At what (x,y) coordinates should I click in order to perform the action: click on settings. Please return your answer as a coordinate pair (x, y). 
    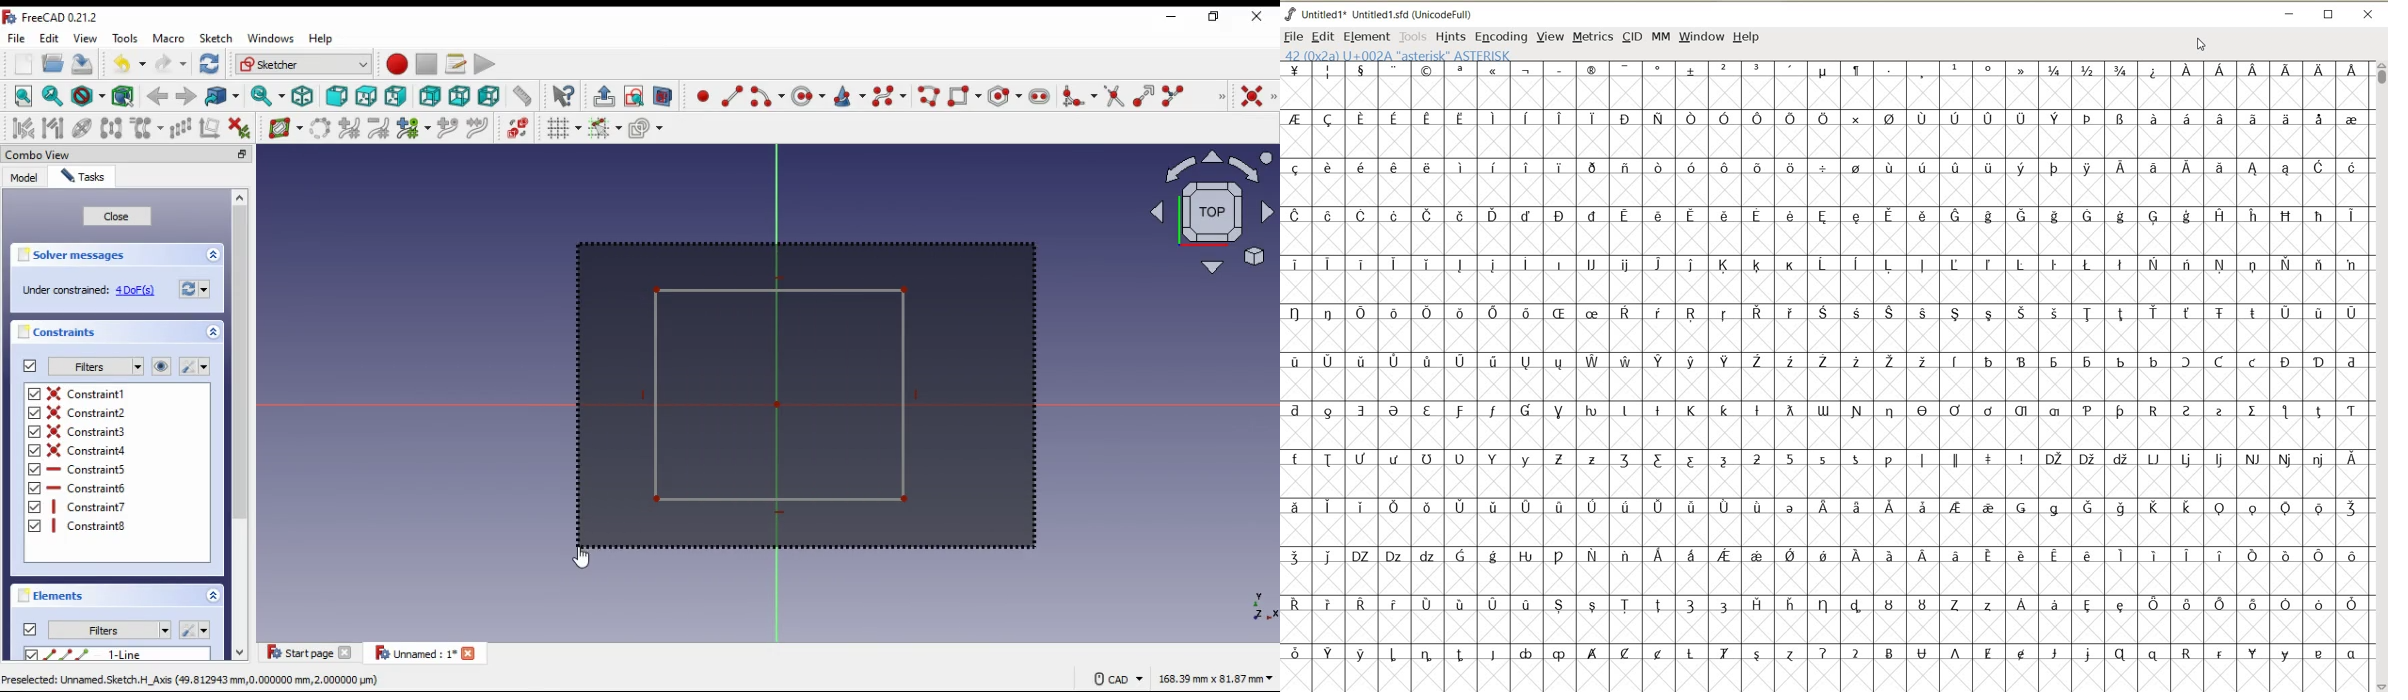
    Looking at the image, I should click on (194, 628).